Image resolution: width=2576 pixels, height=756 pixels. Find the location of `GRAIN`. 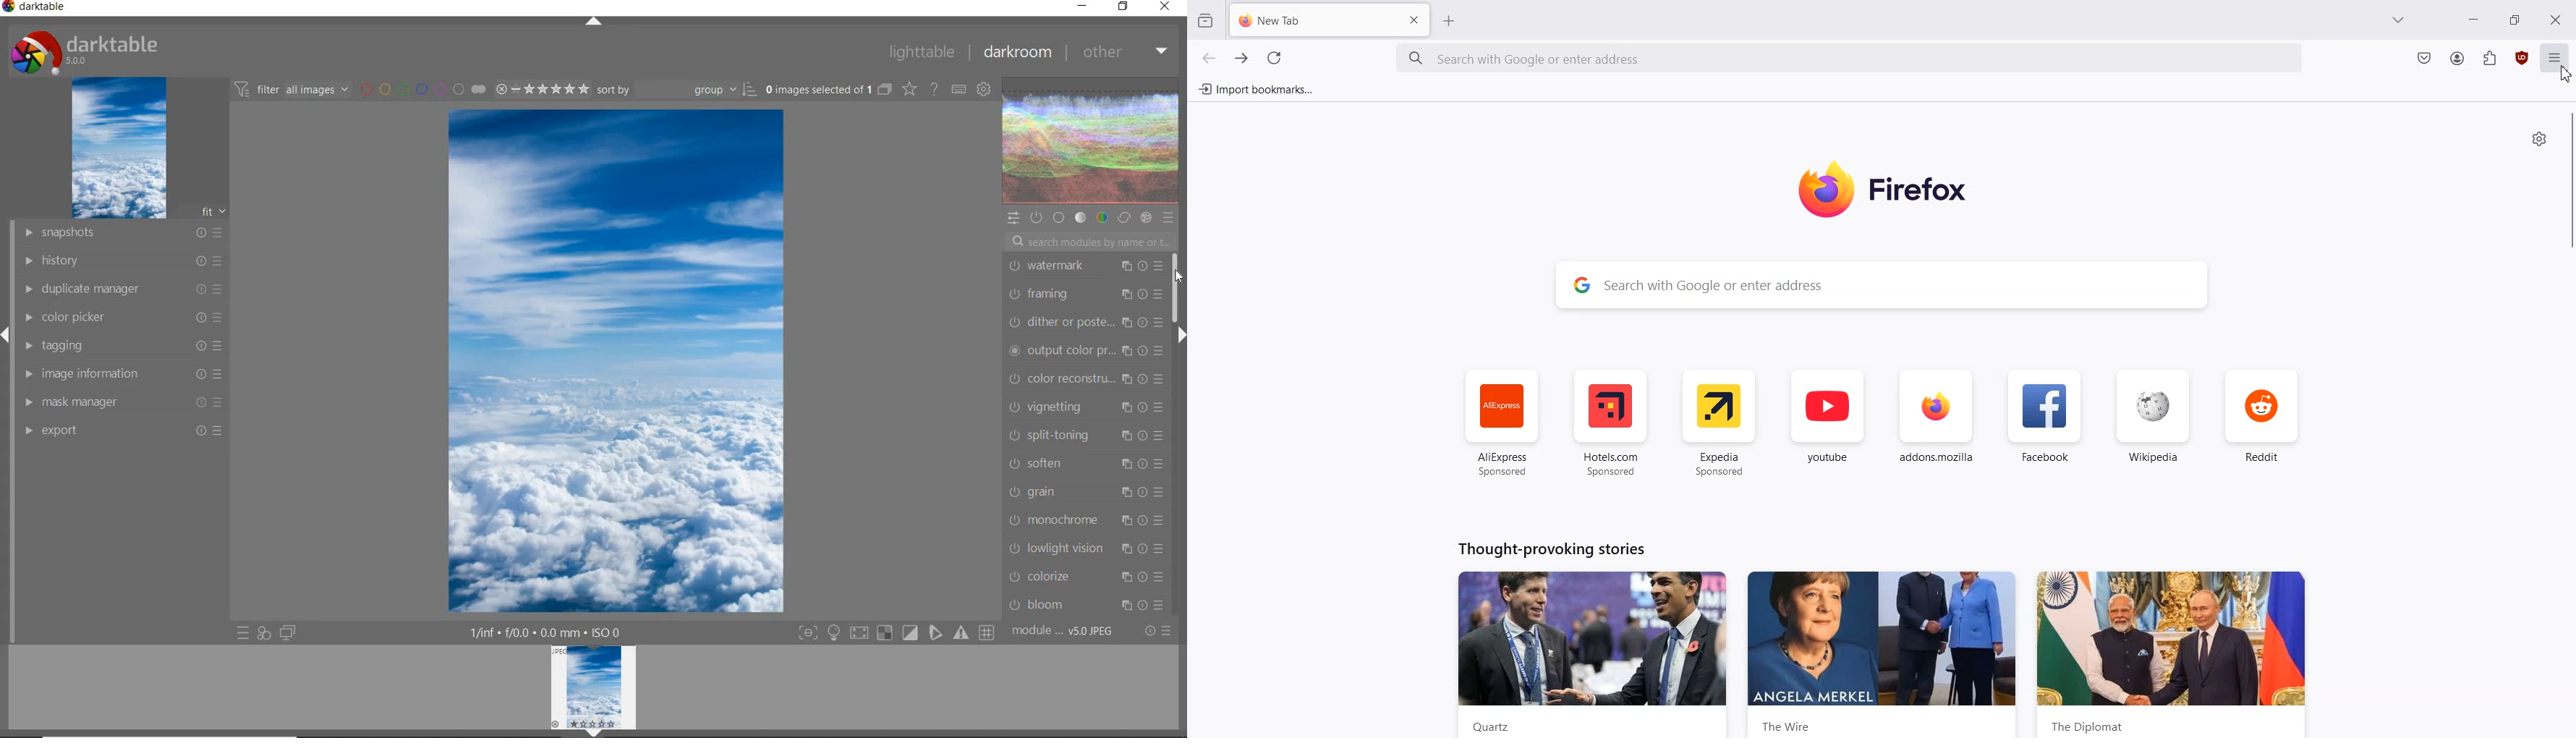

GRAIN is located at coordinates (1086, 493).